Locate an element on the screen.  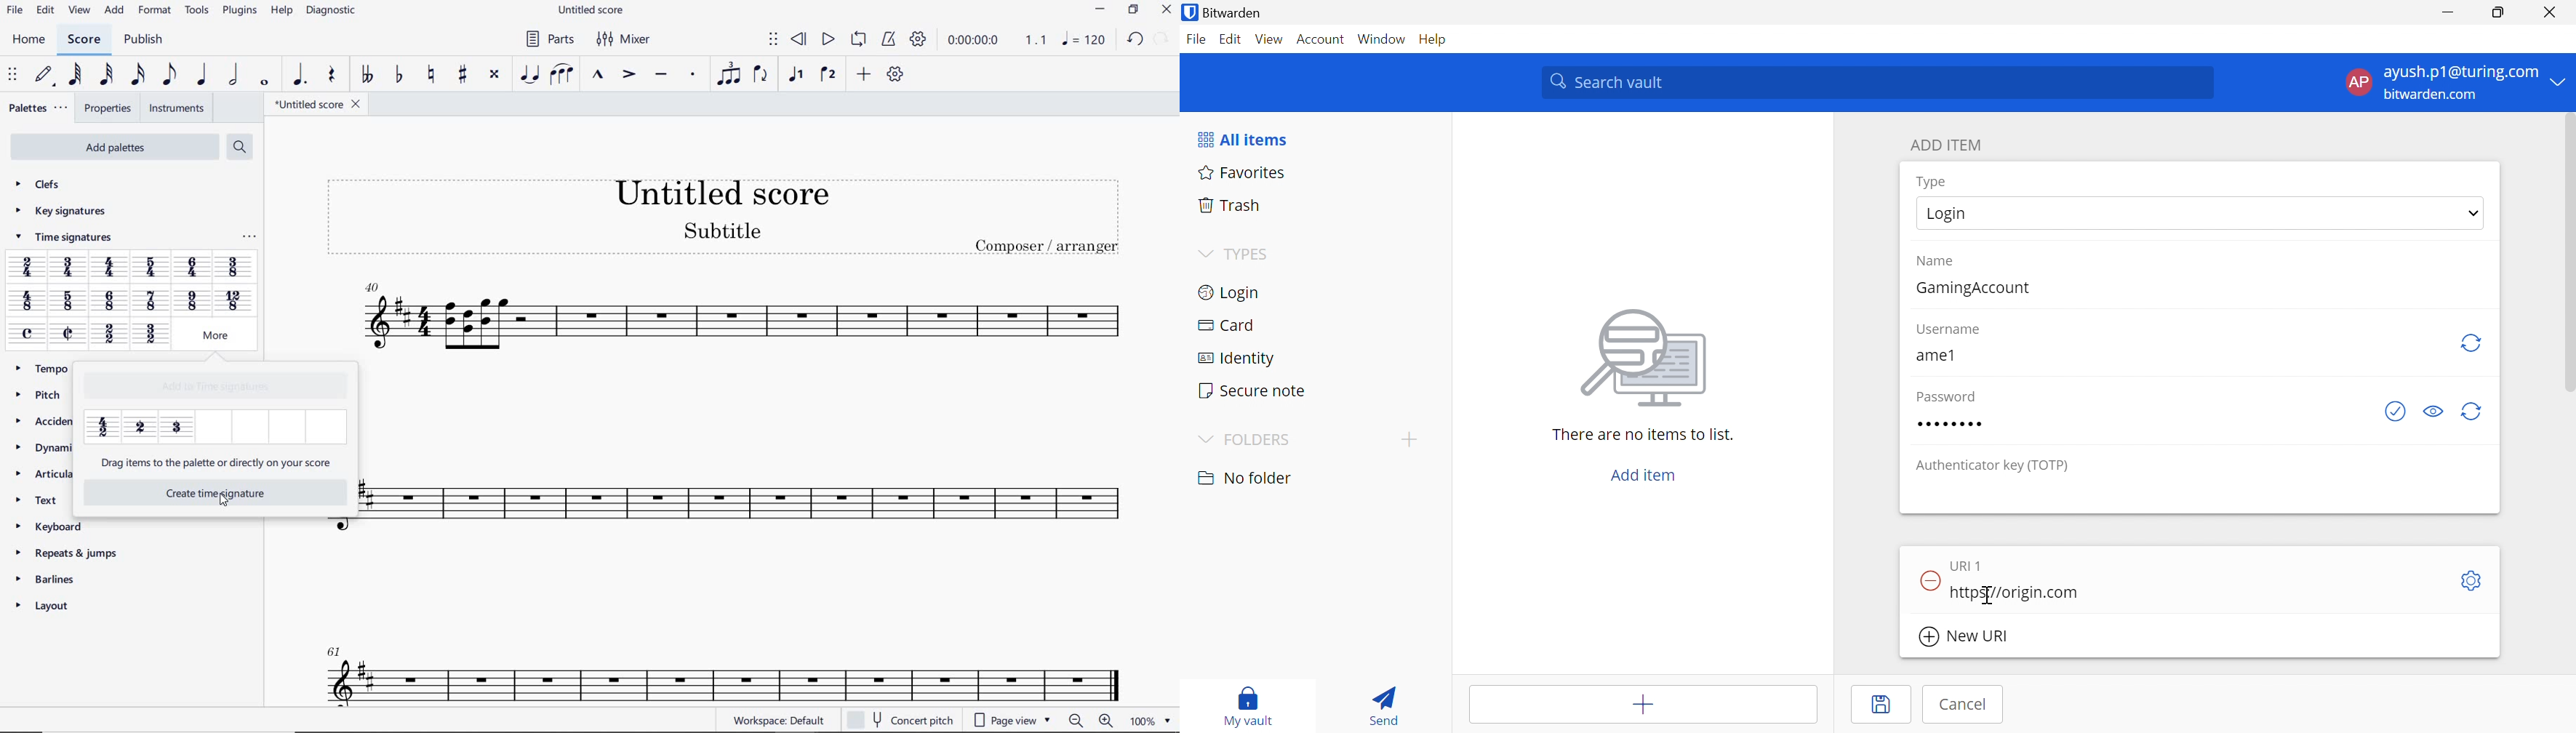
METRONOME is located at coordinates (888, 40).